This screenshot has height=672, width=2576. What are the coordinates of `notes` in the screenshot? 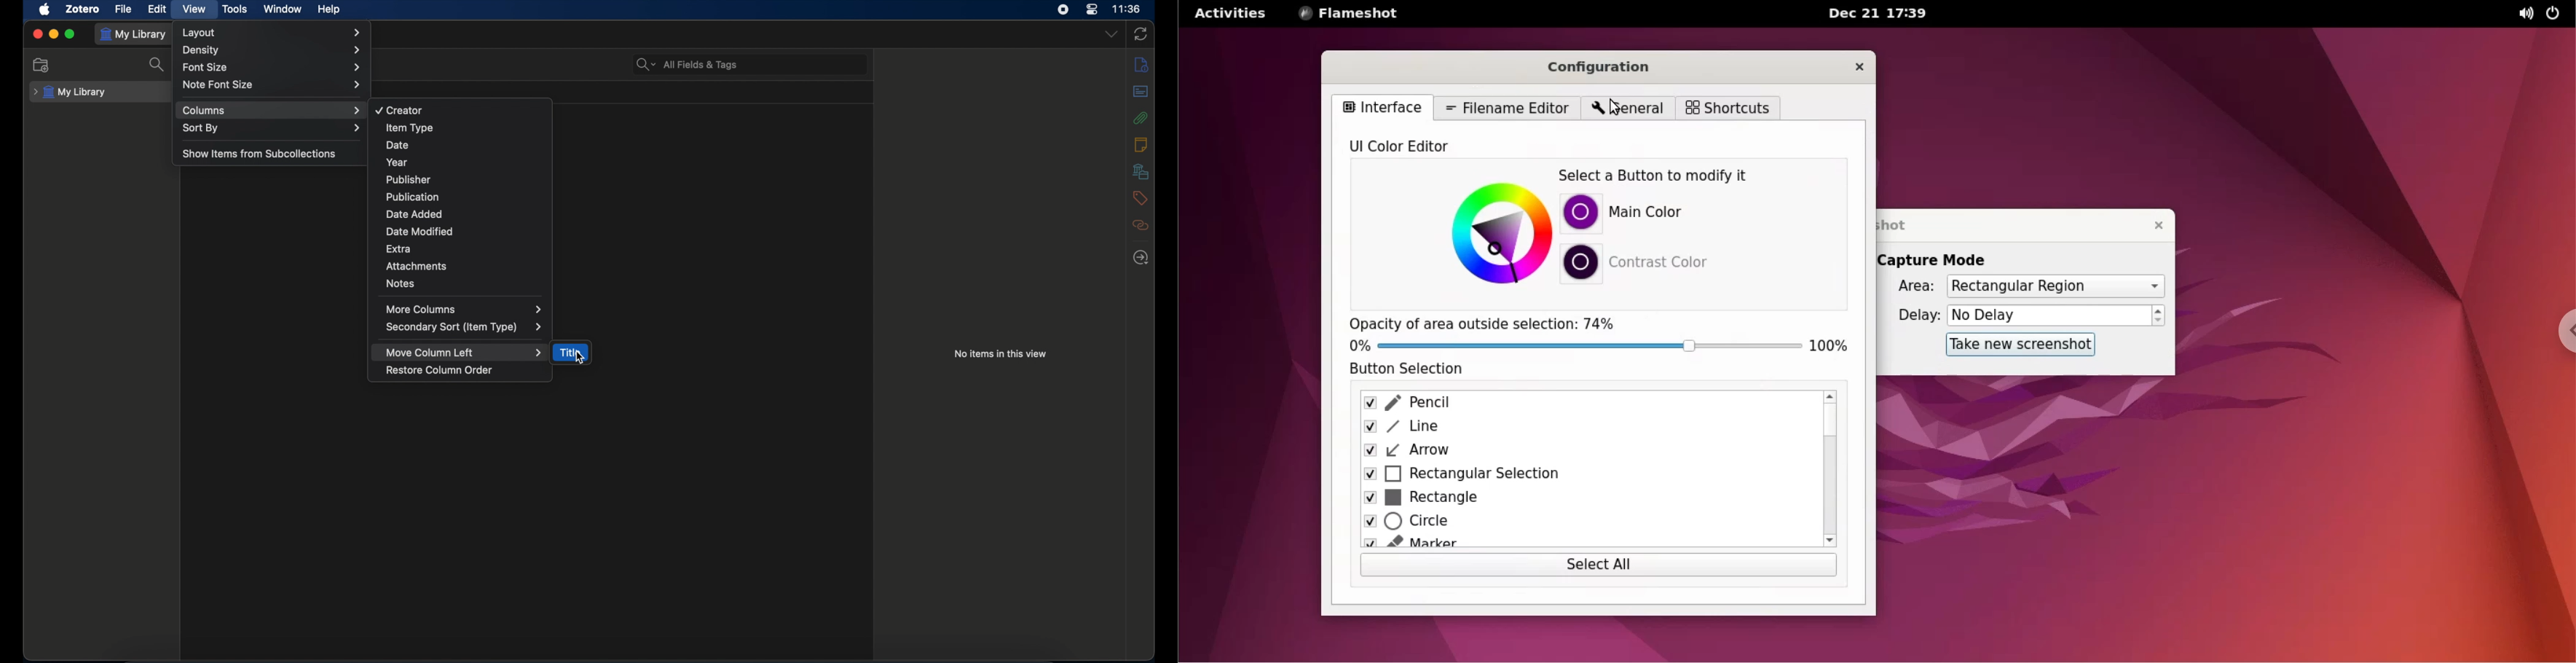 It's located at (402, 284).